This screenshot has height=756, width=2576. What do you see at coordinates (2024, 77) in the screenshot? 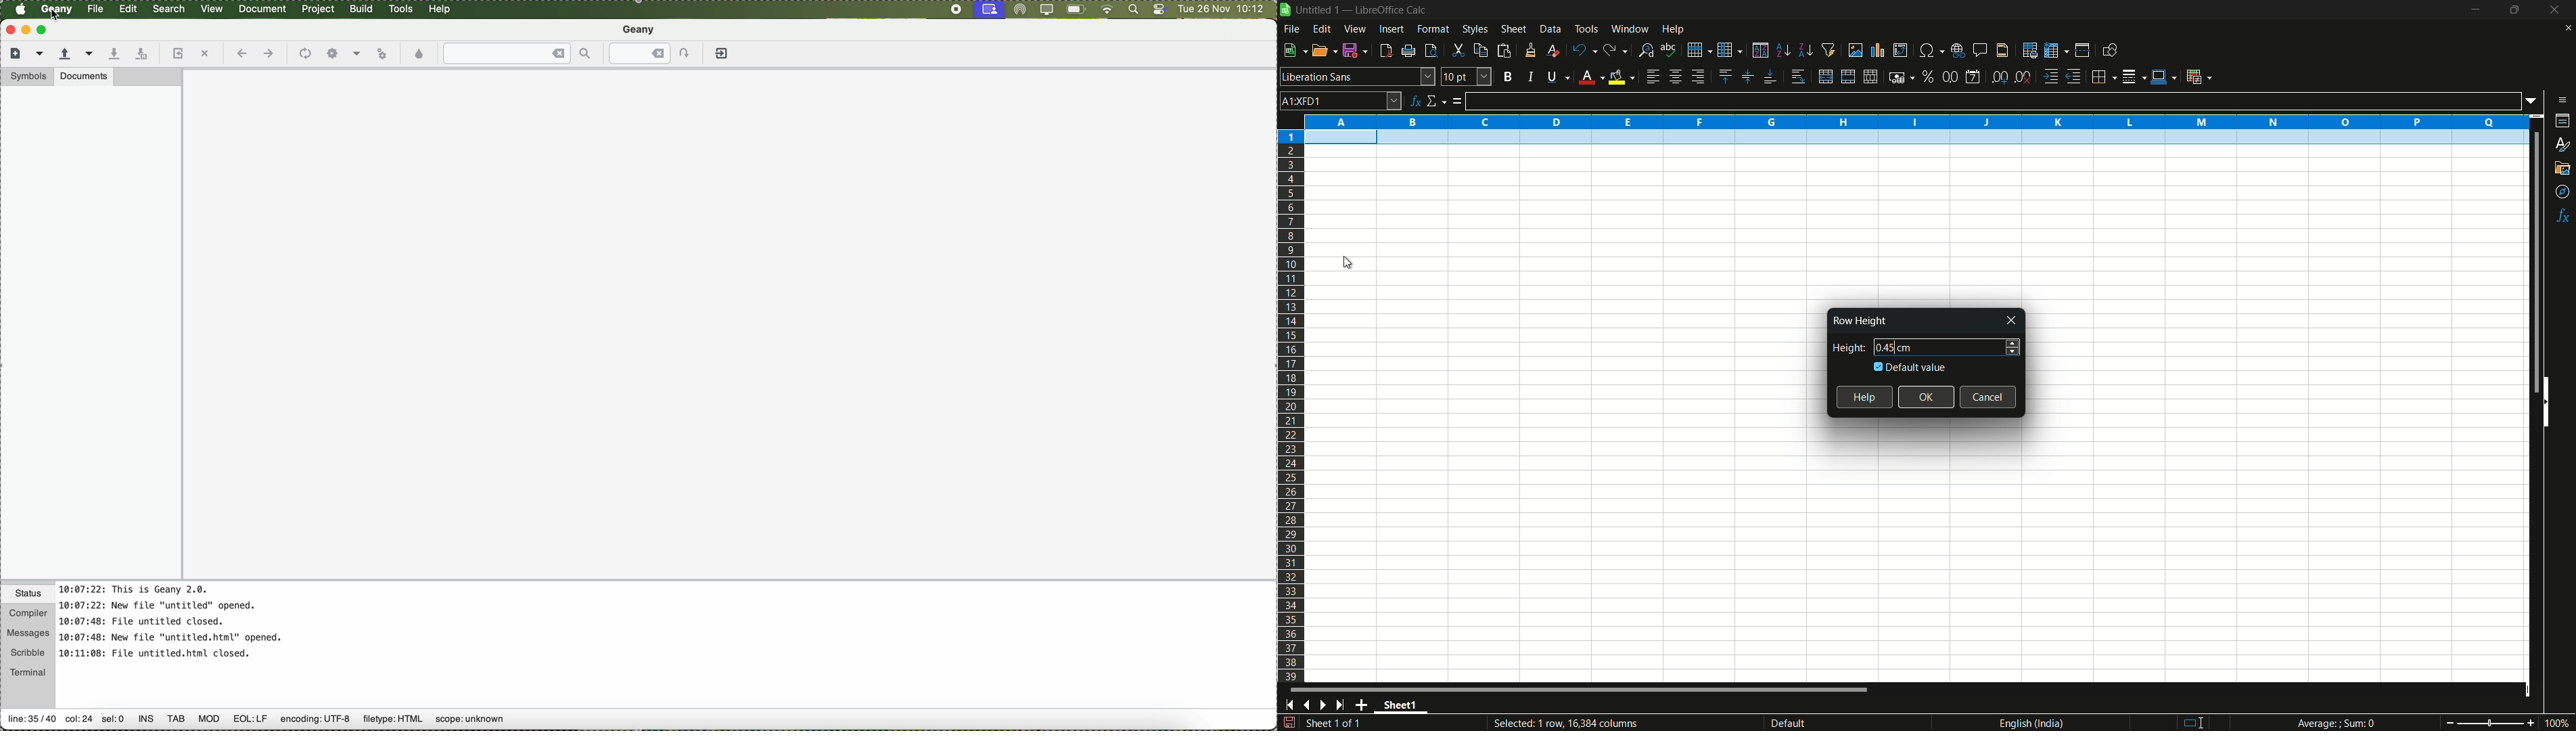
I see `delete decimal place` at bounding box center [2024, 77].